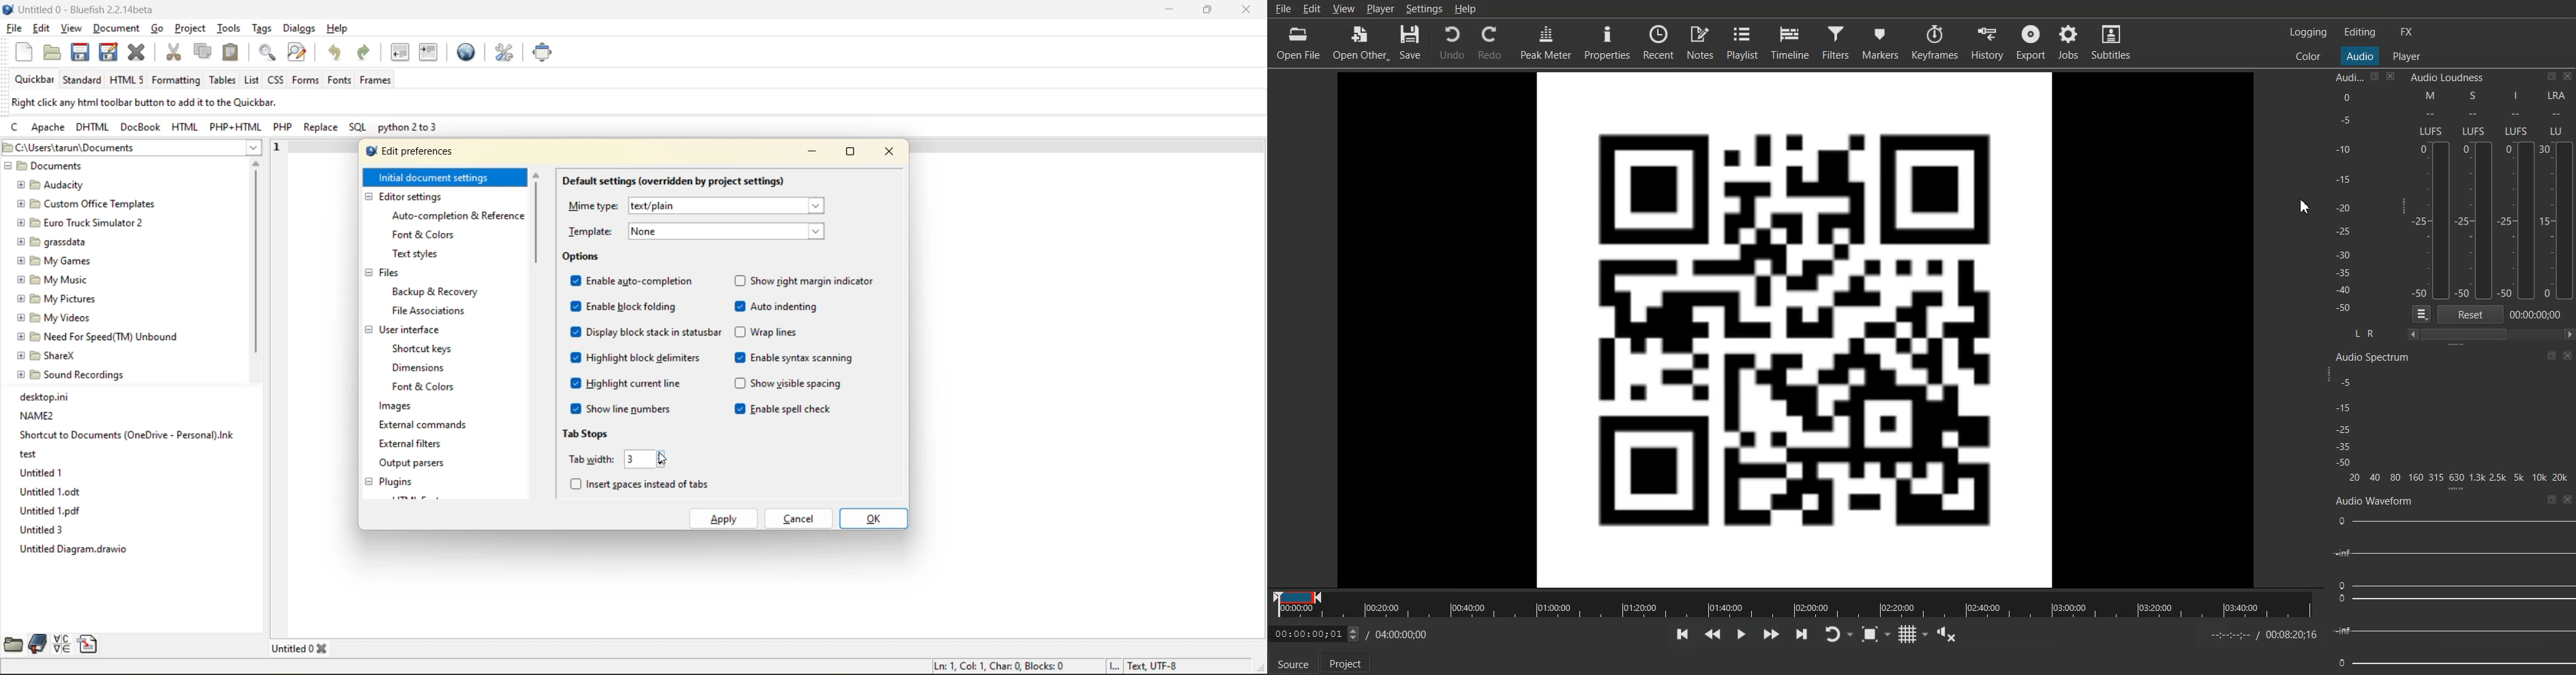 The image size is (2576, 700). Describe the element at coordinates (2517, 194) in the screenshot. I see `Integrated Loudness` at that location.